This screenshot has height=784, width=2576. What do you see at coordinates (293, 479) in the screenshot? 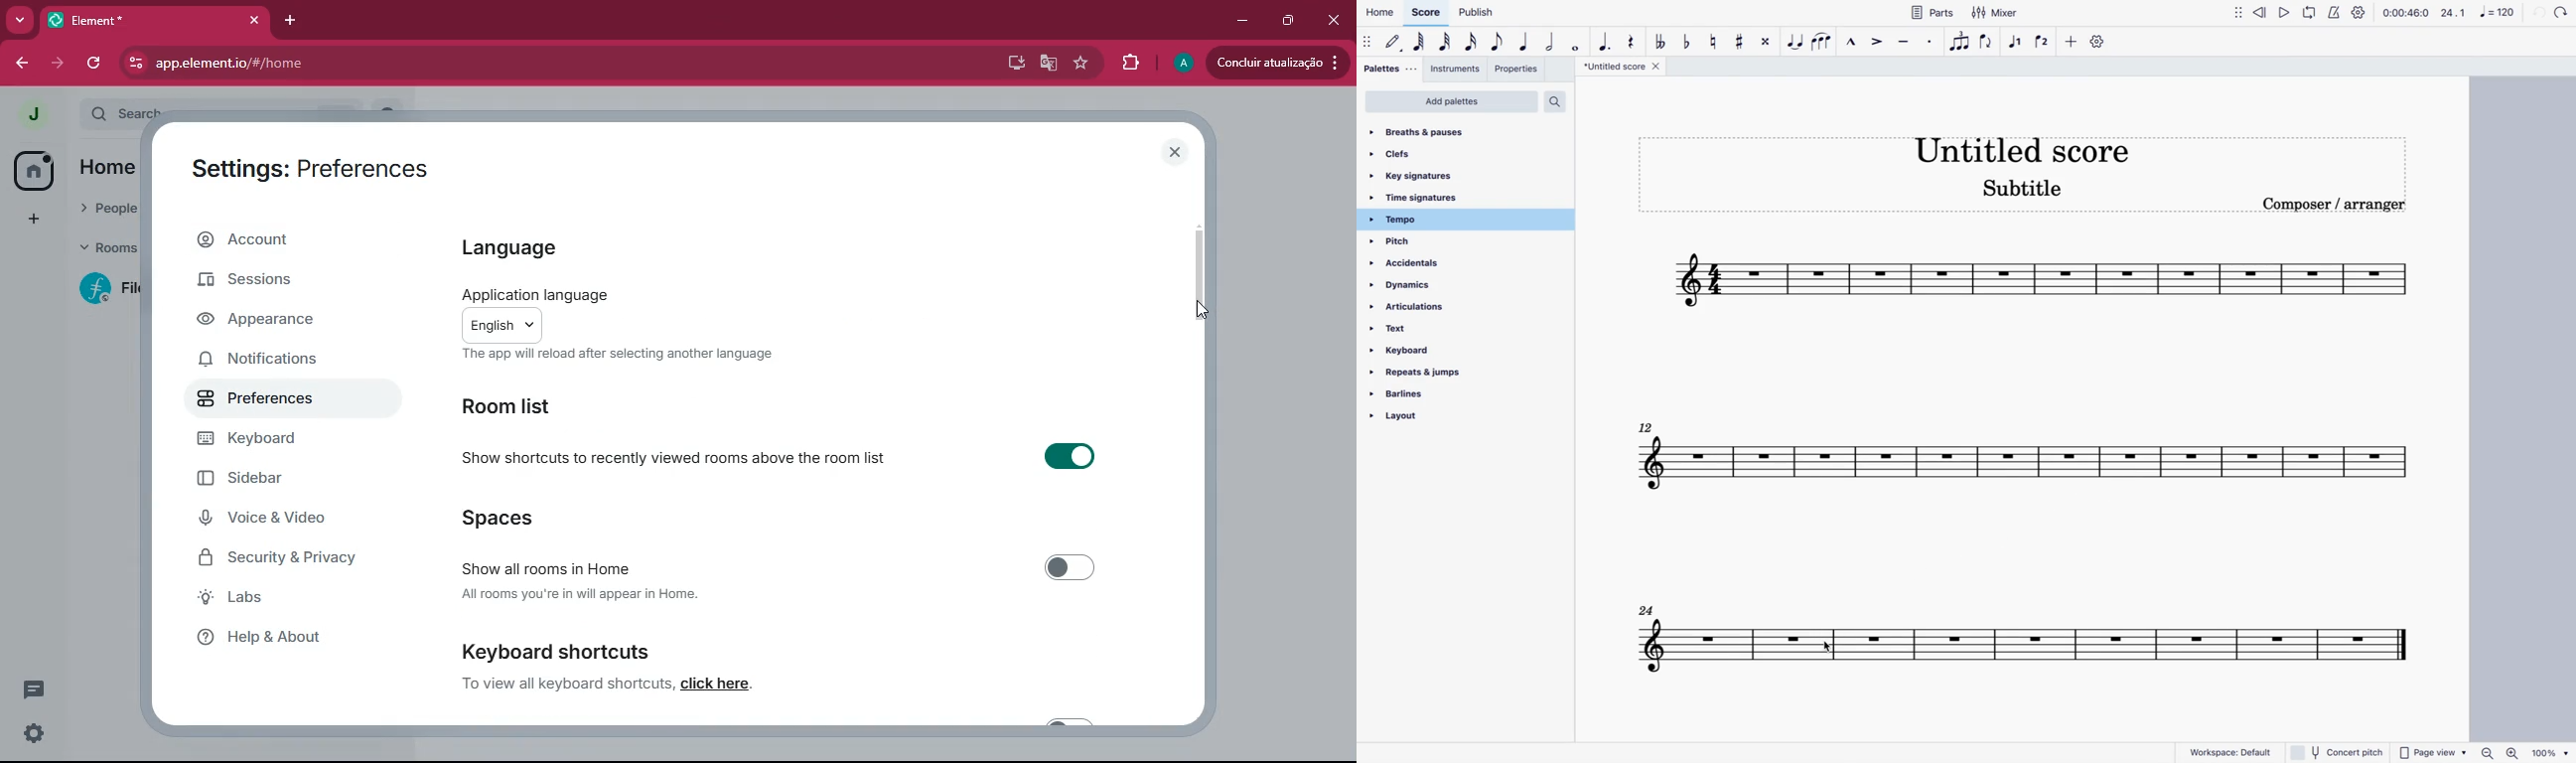
I see `sidebar` at bounding box center [293, 479].